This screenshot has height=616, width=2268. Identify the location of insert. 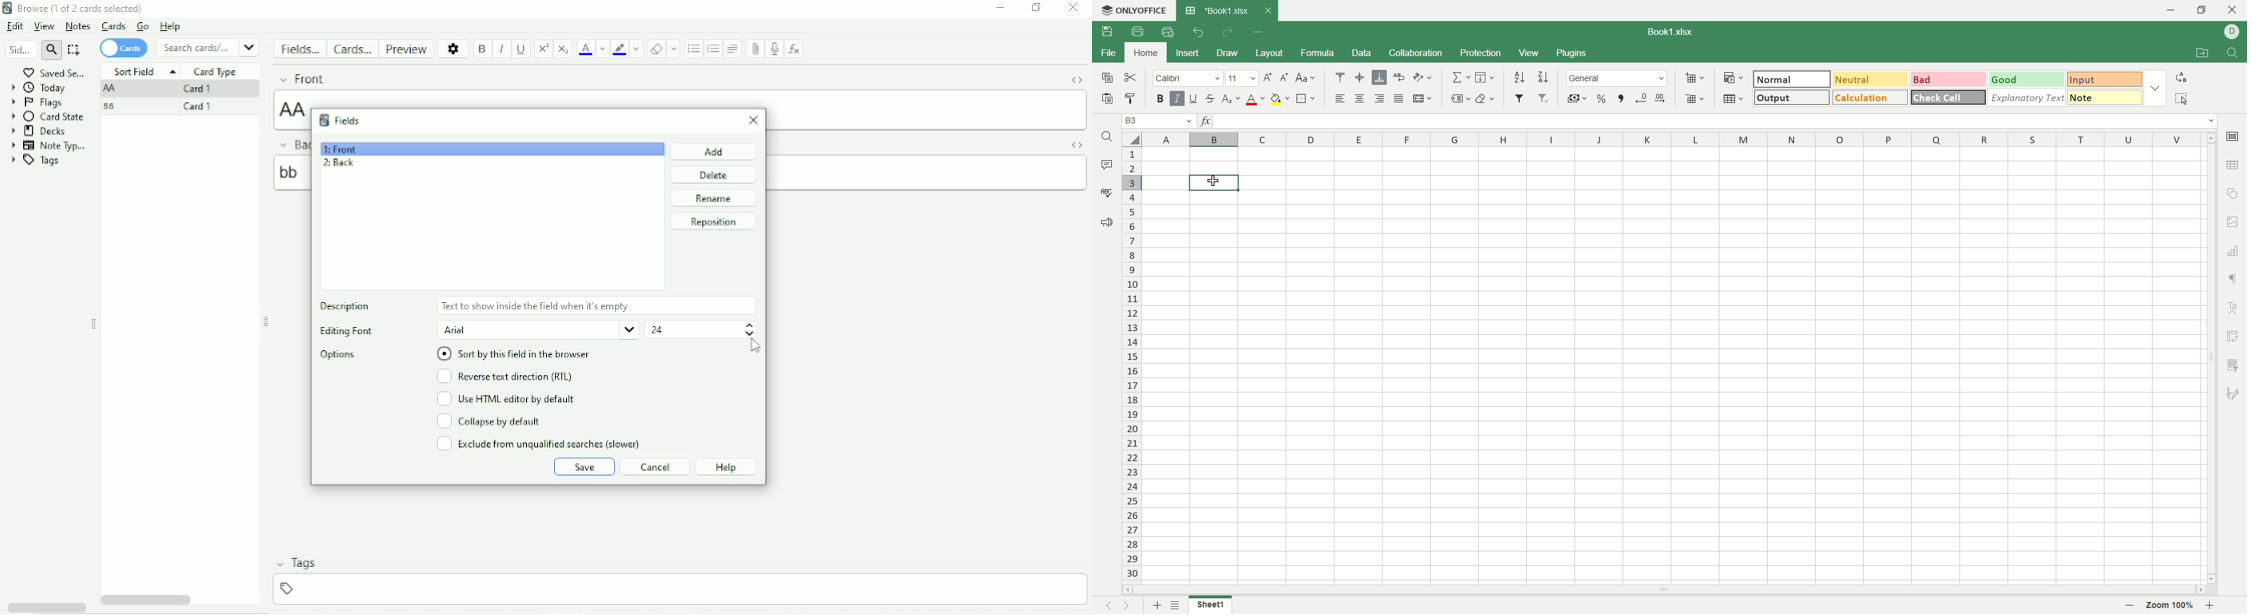
(1185, 54).